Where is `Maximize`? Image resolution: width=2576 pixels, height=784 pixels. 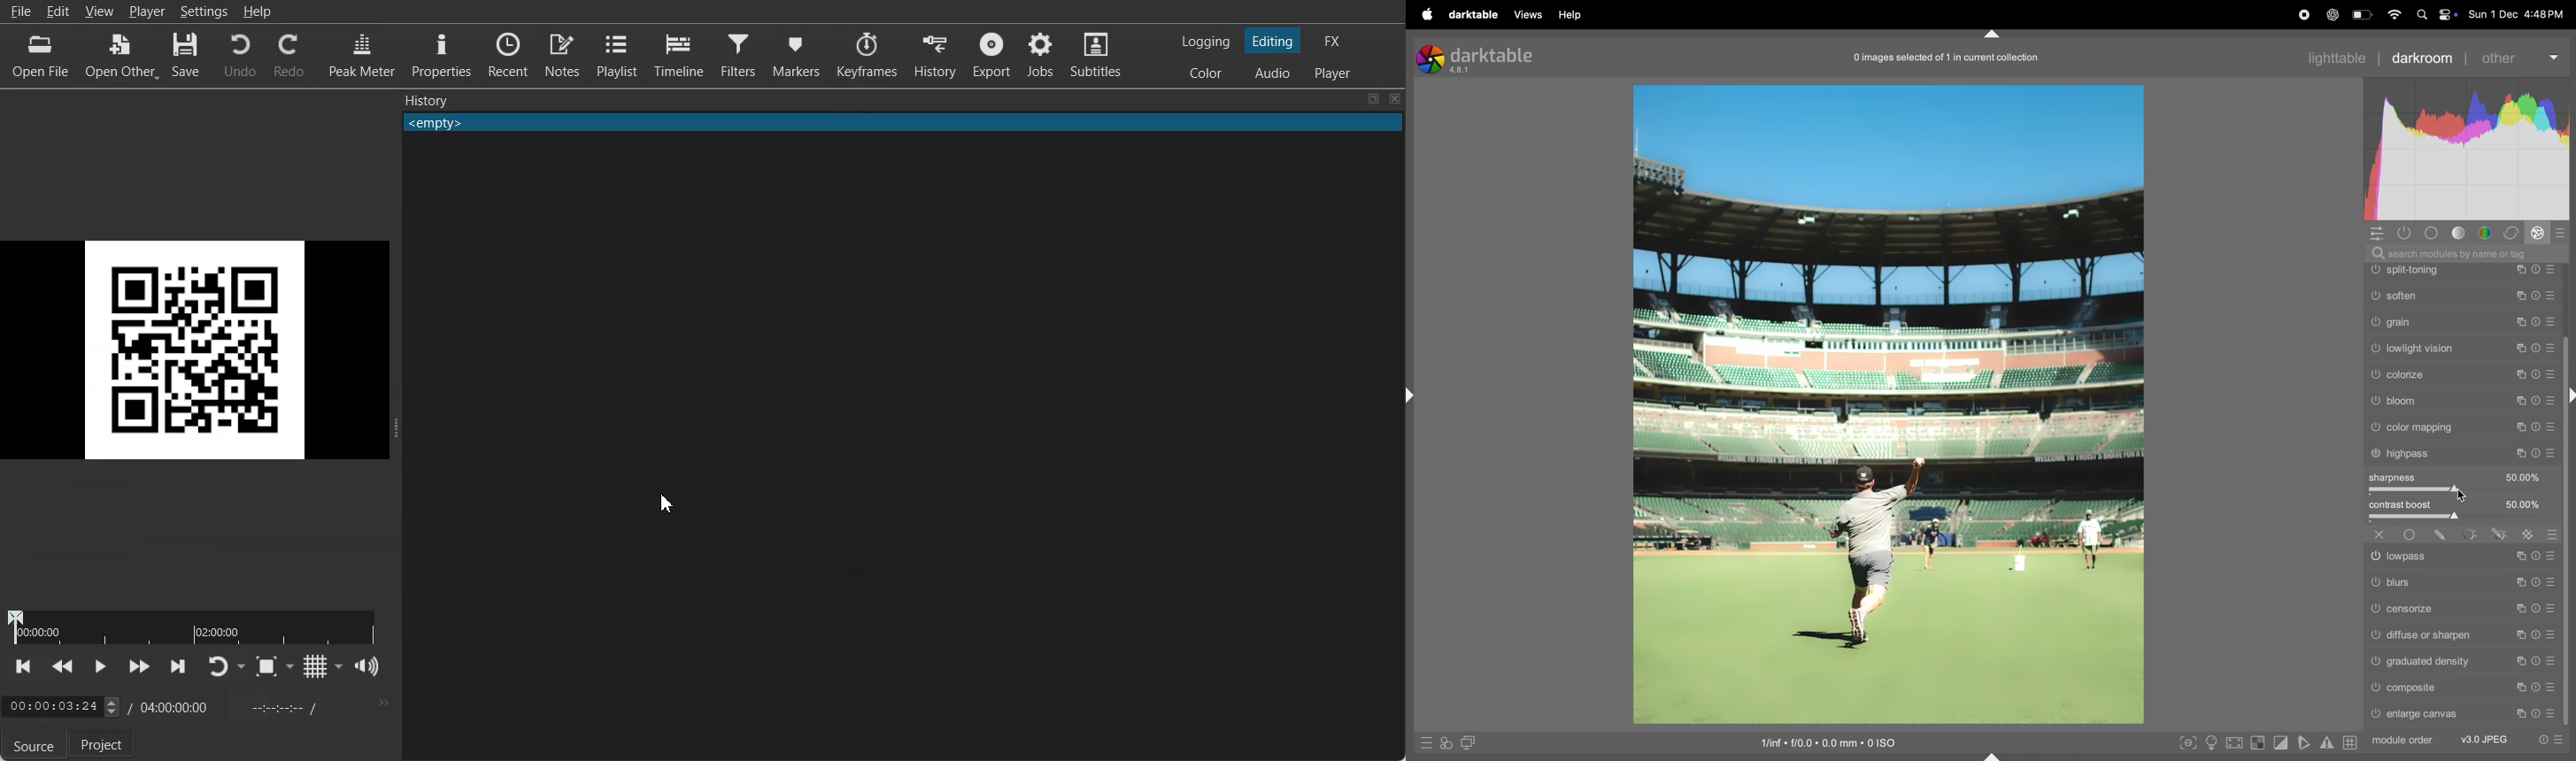 Maximize is located at coordinates (1373, 99).